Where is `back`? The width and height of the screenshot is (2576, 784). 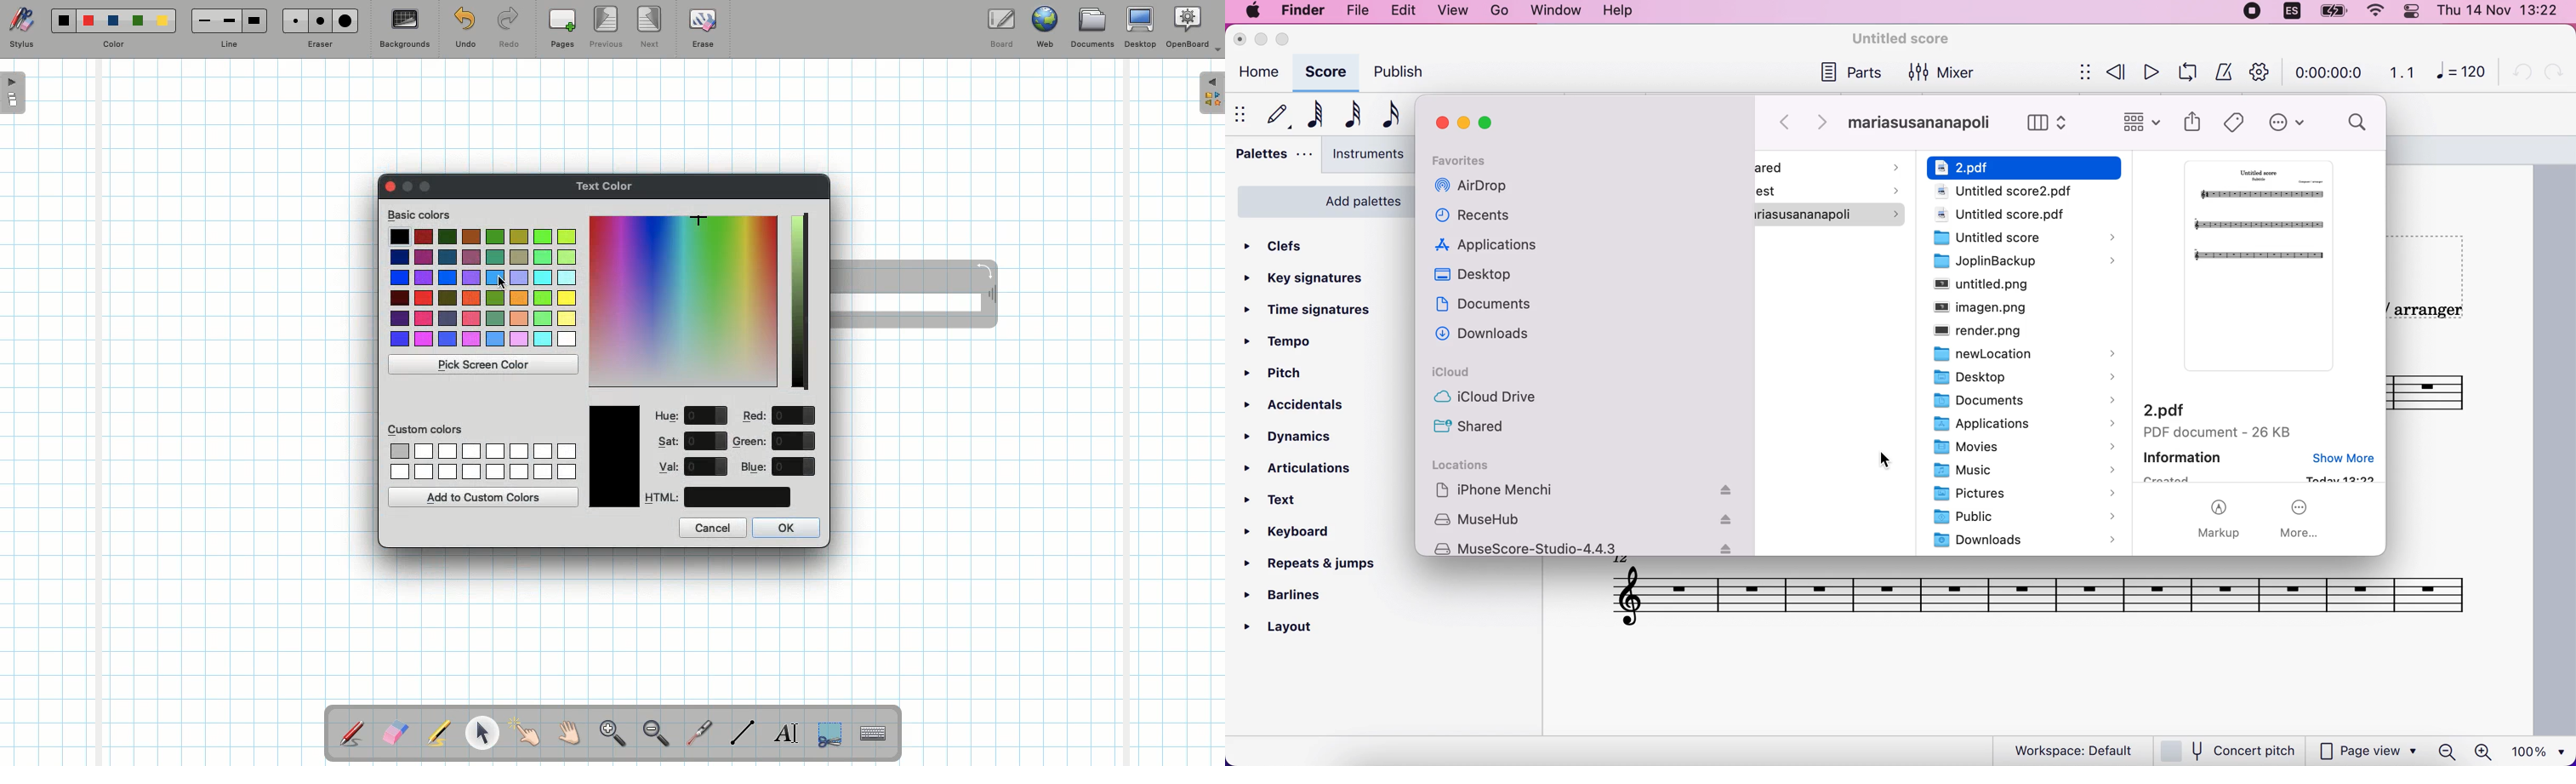 back is located at coordinates (1787, 122).